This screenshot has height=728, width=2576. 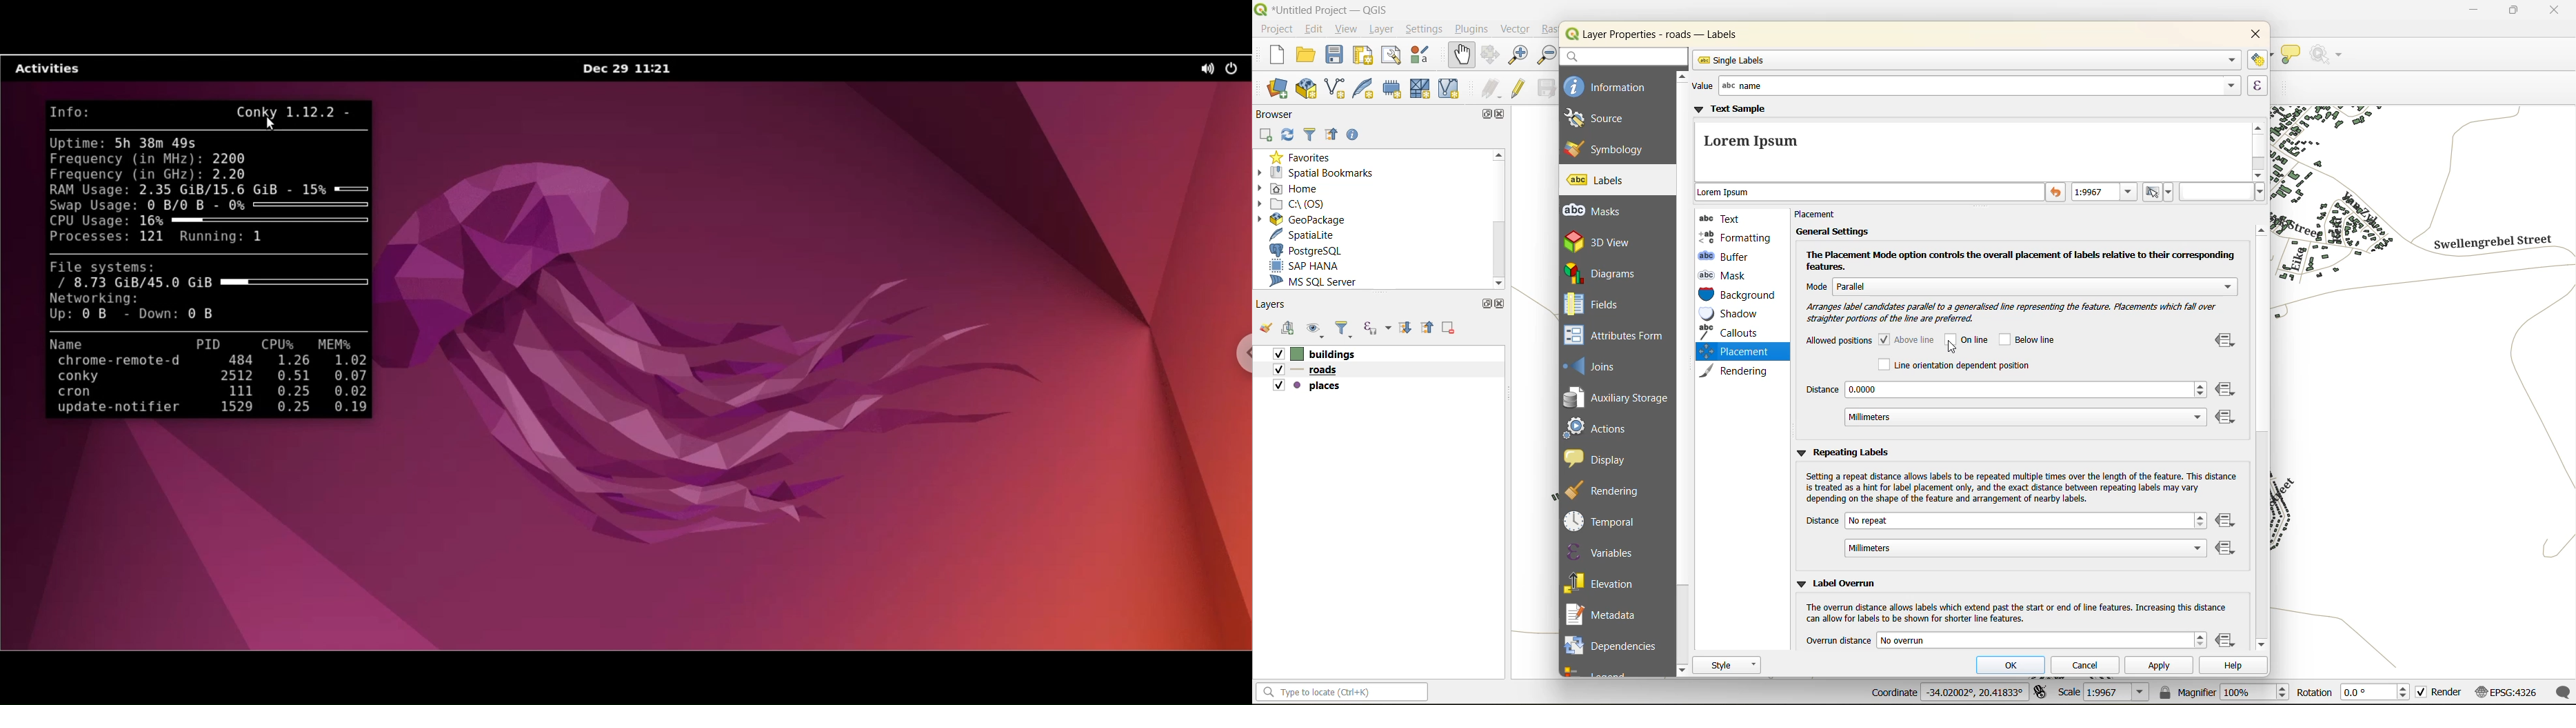 I want to click on Setting a repeat distance allows labels to be repeated multiple times over the length of the feature. This distance
is treated as a hint for label placement only, and the exact distance between repeating labels may vary
depending on the shape of the feature and arrangement of nearby labels., so click(x=2020, y=488).